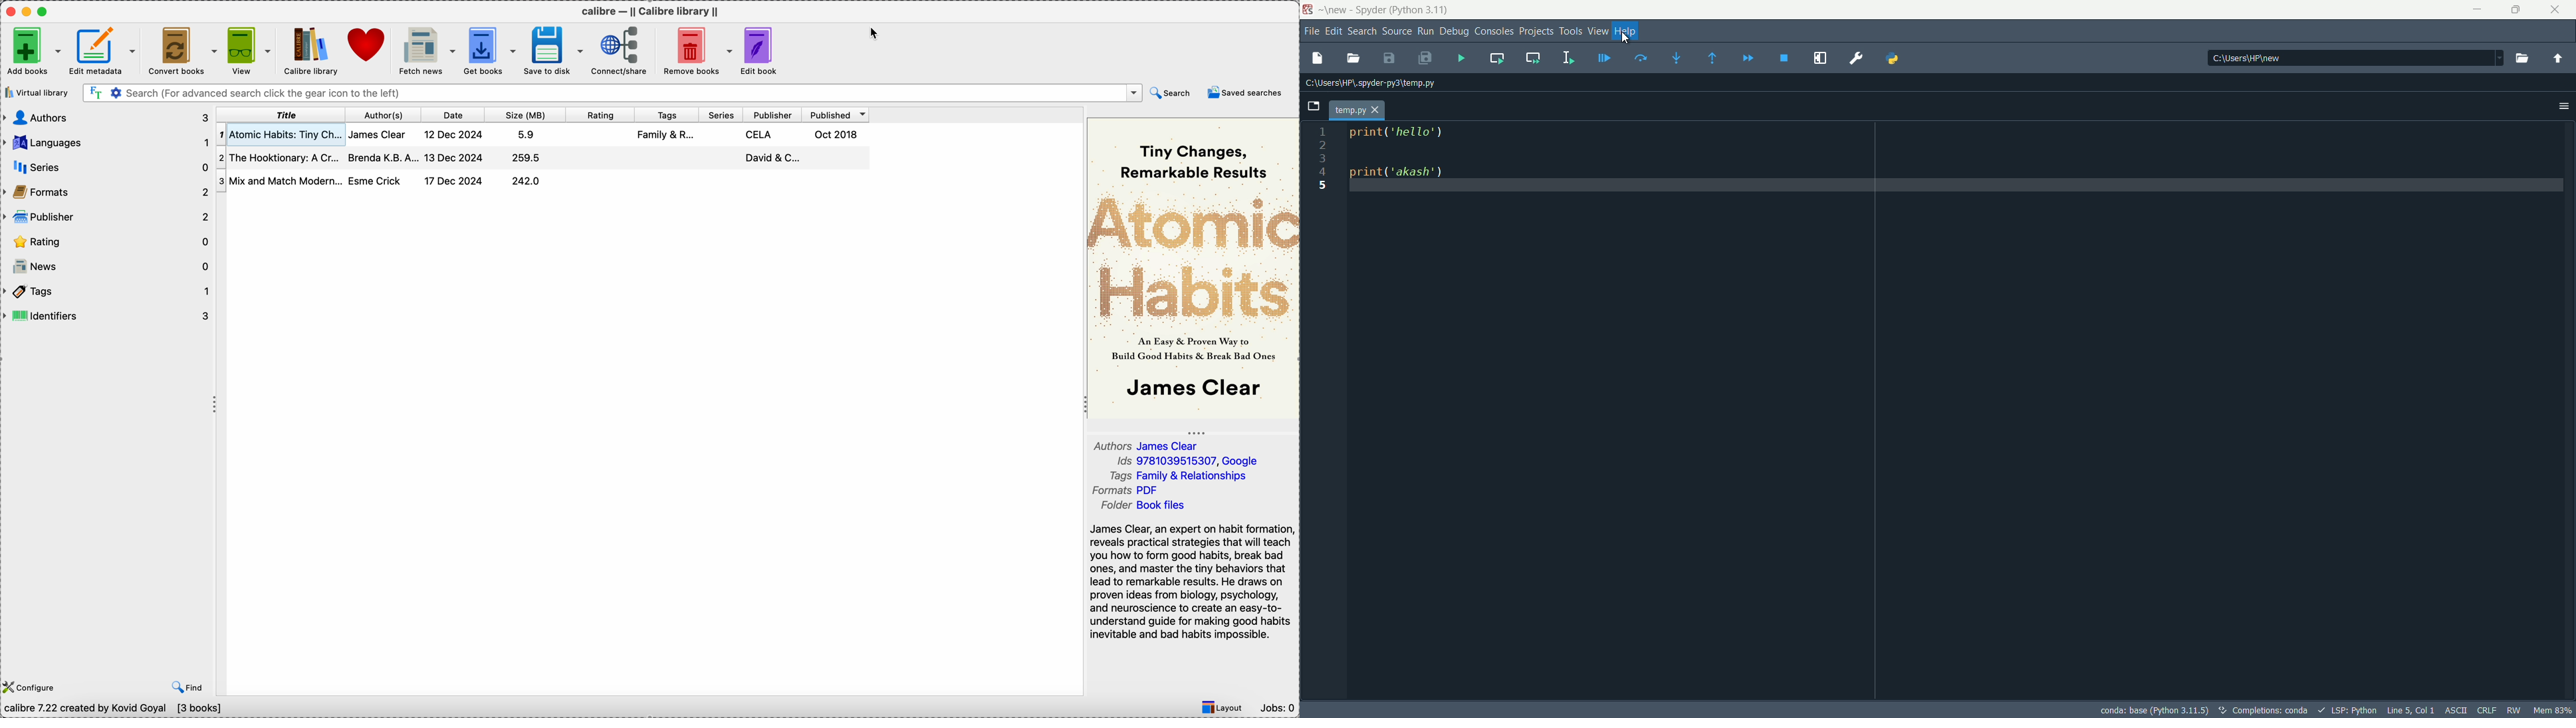 The width and height of the screenshot is (2576, 728). Describe the element at coordinates (1820, 58) in the screenshot. I see `maximize current pane` at that location.